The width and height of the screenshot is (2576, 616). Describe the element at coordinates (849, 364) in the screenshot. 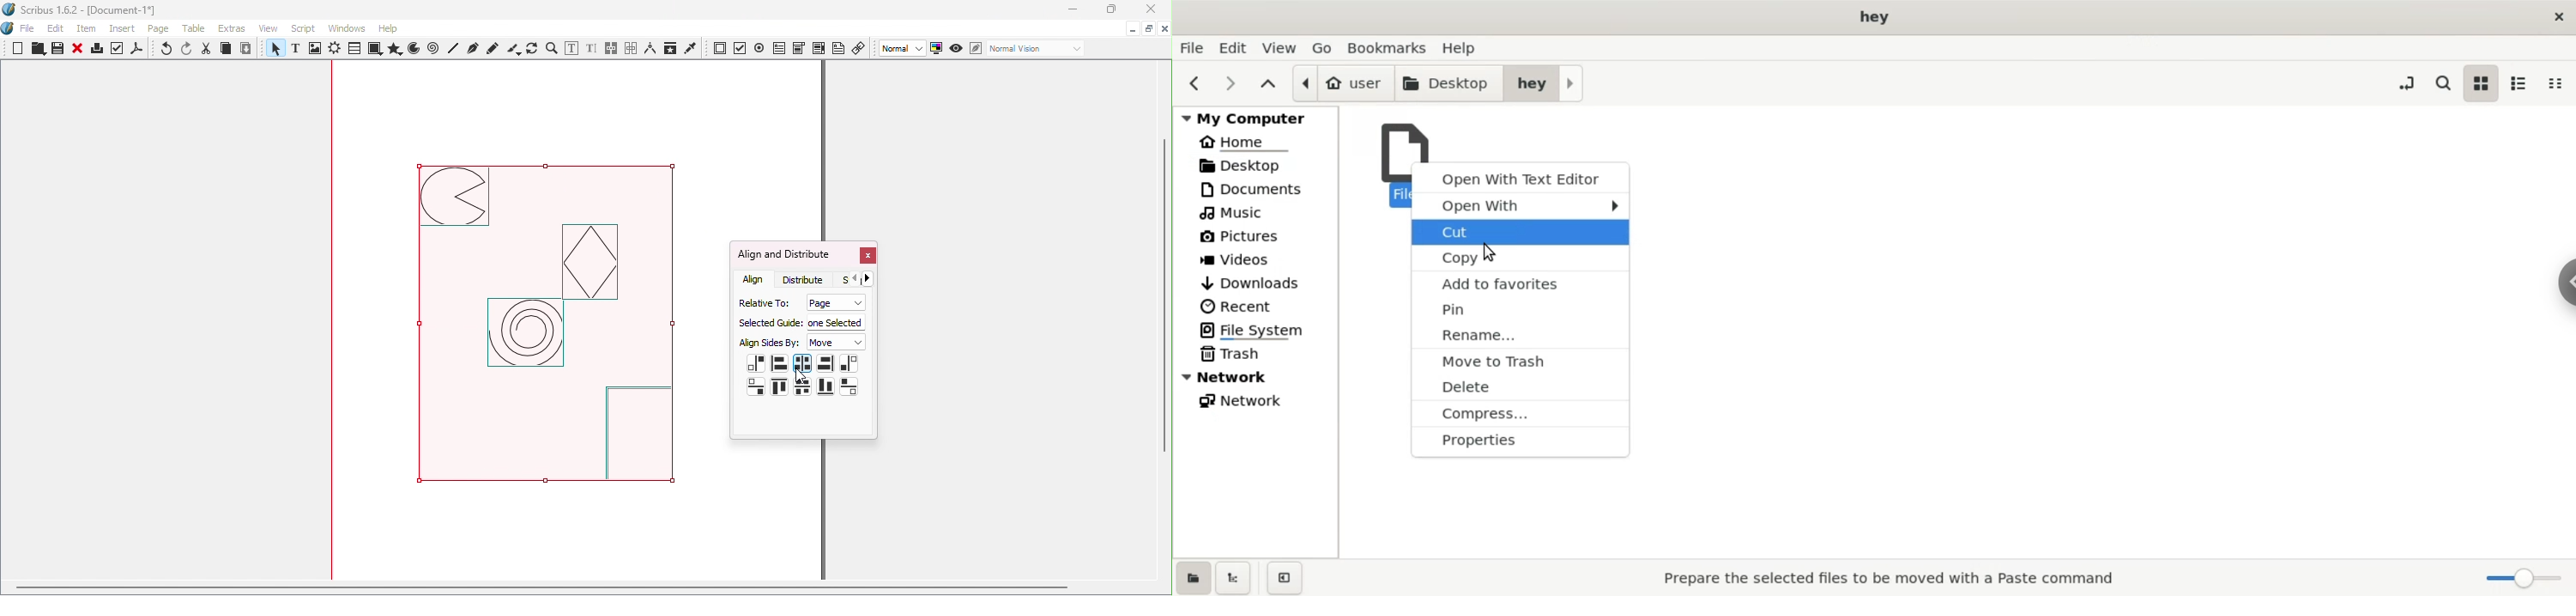

I see `Align left sides of items to right sides of anchor` at that location.